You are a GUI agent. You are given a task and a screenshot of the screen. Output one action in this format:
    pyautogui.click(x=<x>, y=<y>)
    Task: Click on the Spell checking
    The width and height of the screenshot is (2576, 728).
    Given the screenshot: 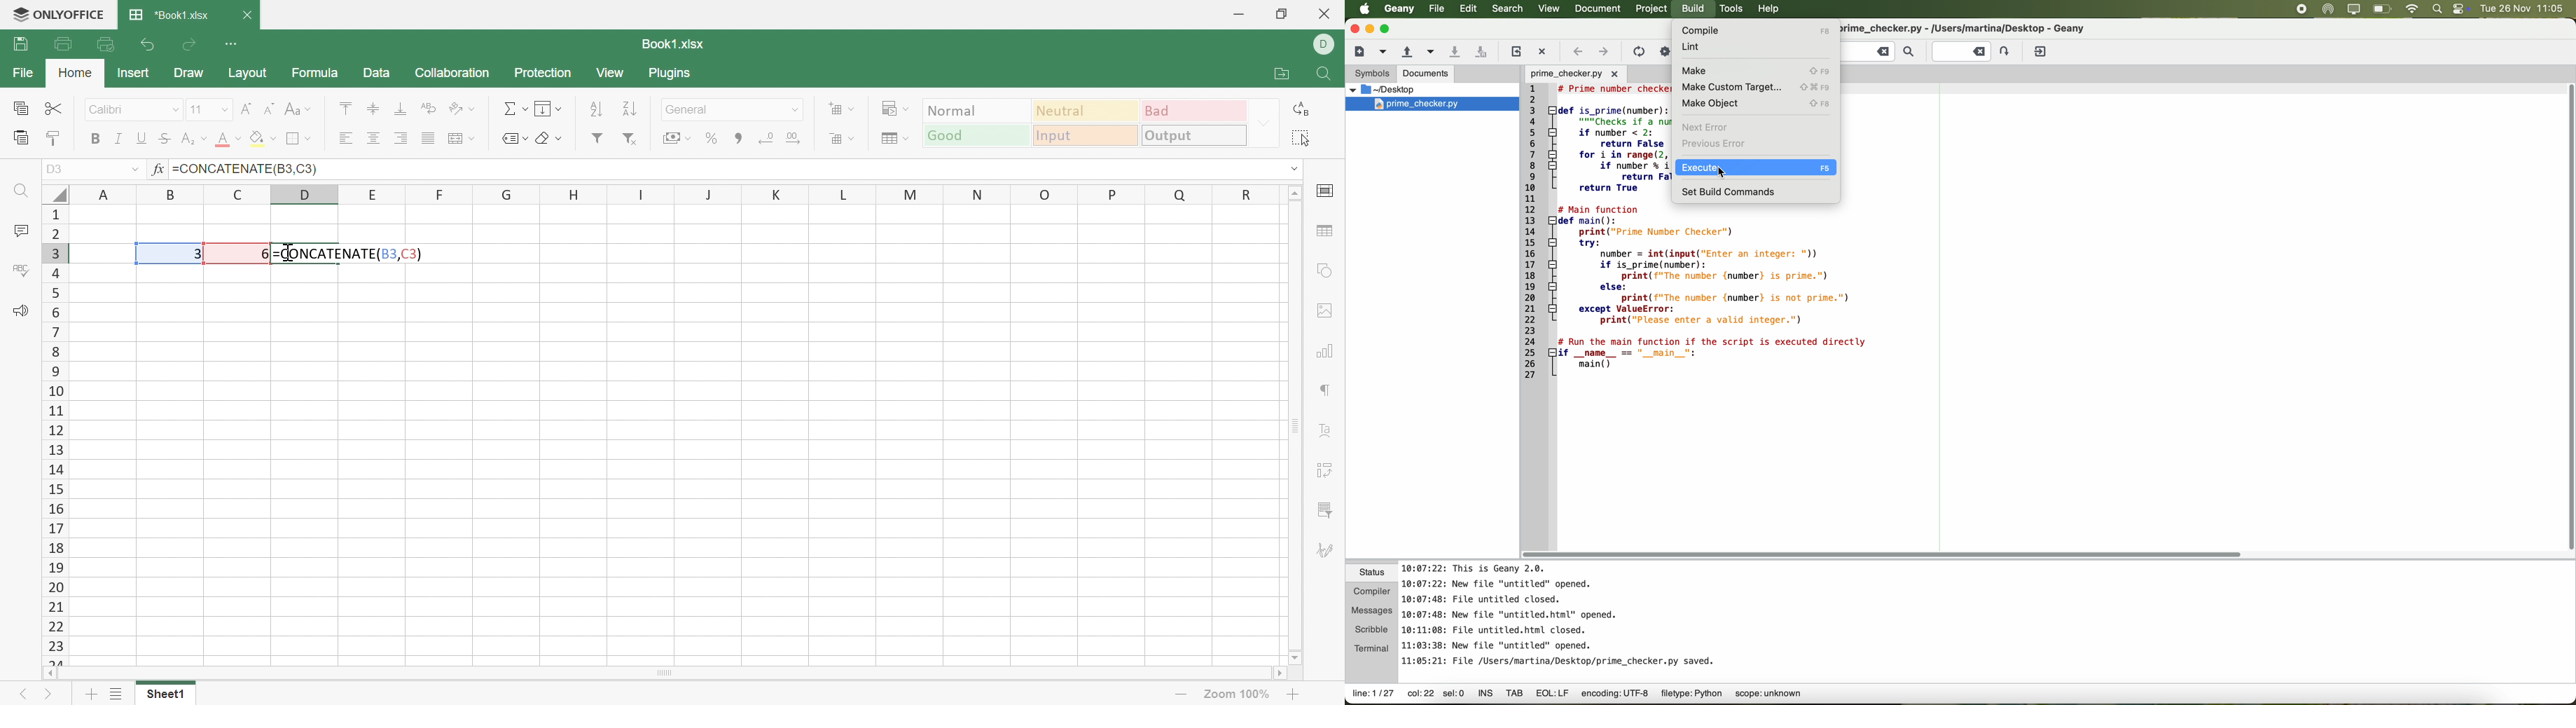 What is the action you would take?
    pyautogui.click(x=23, y=271)
    